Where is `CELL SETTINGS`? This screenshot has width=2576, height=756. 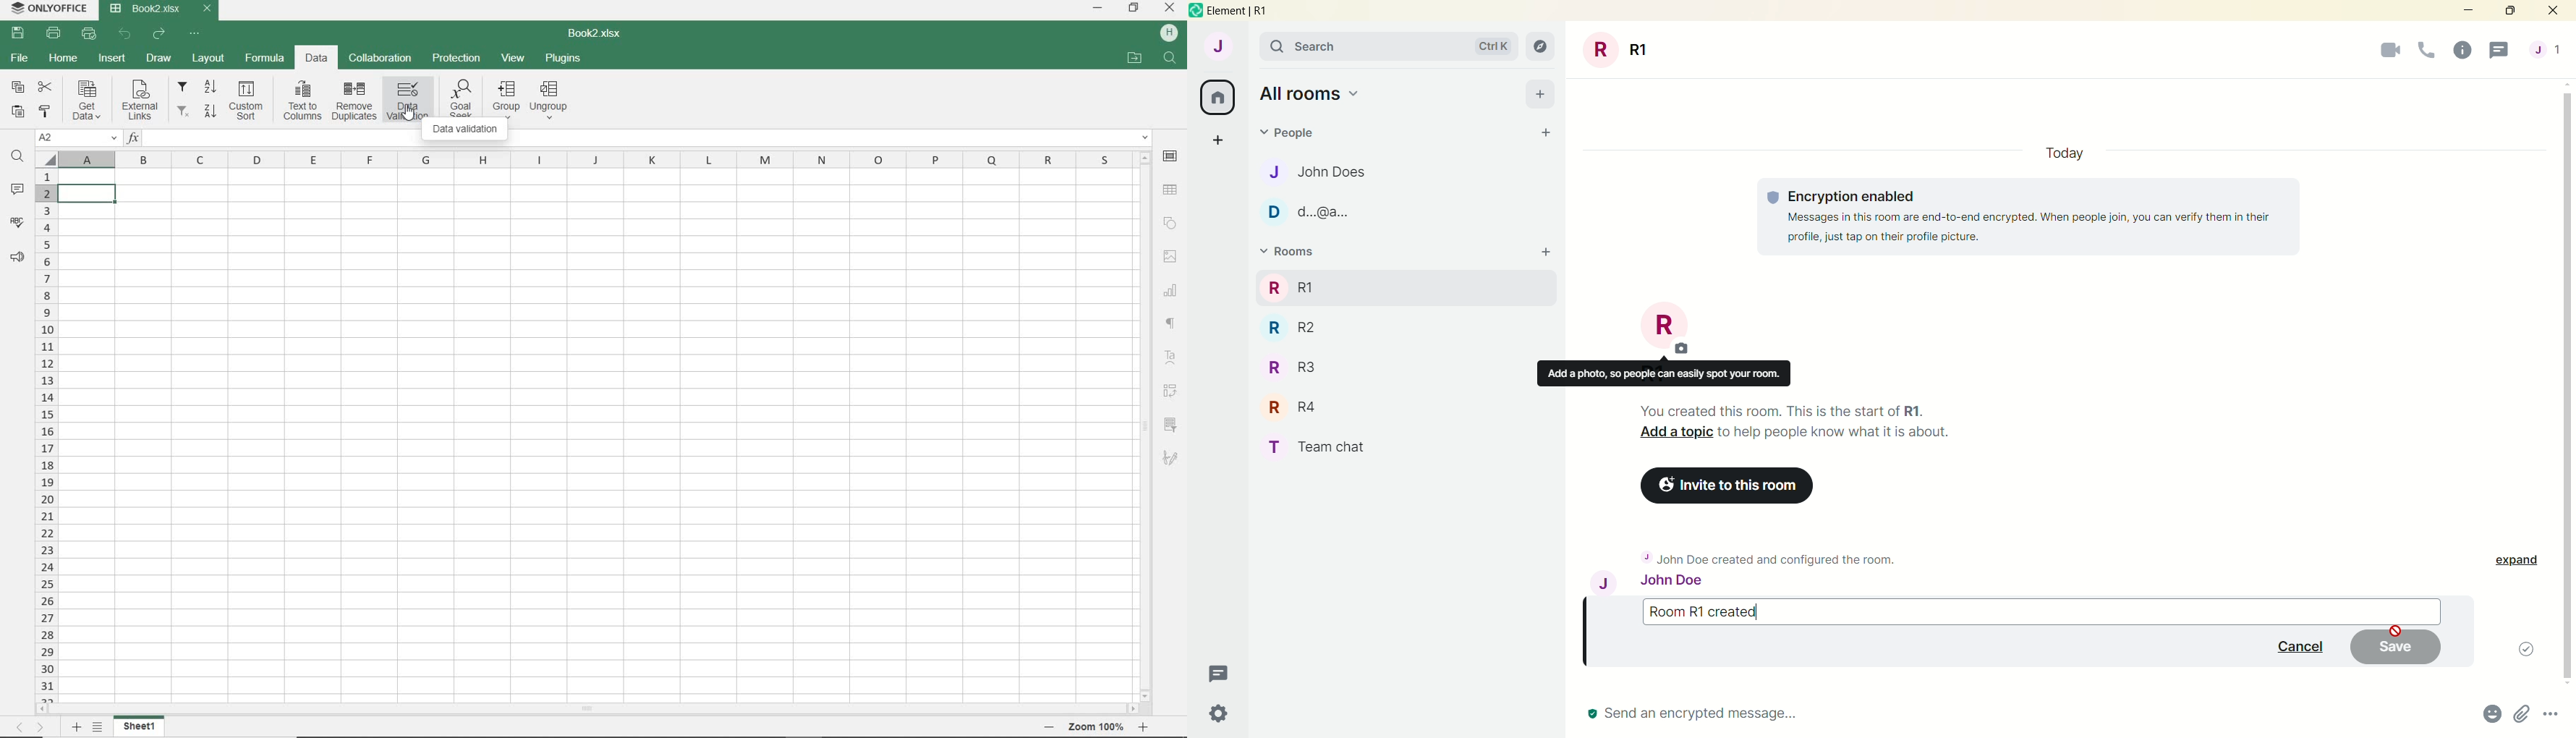 CELL SETTINGS is located at coordinates (1170, 156).